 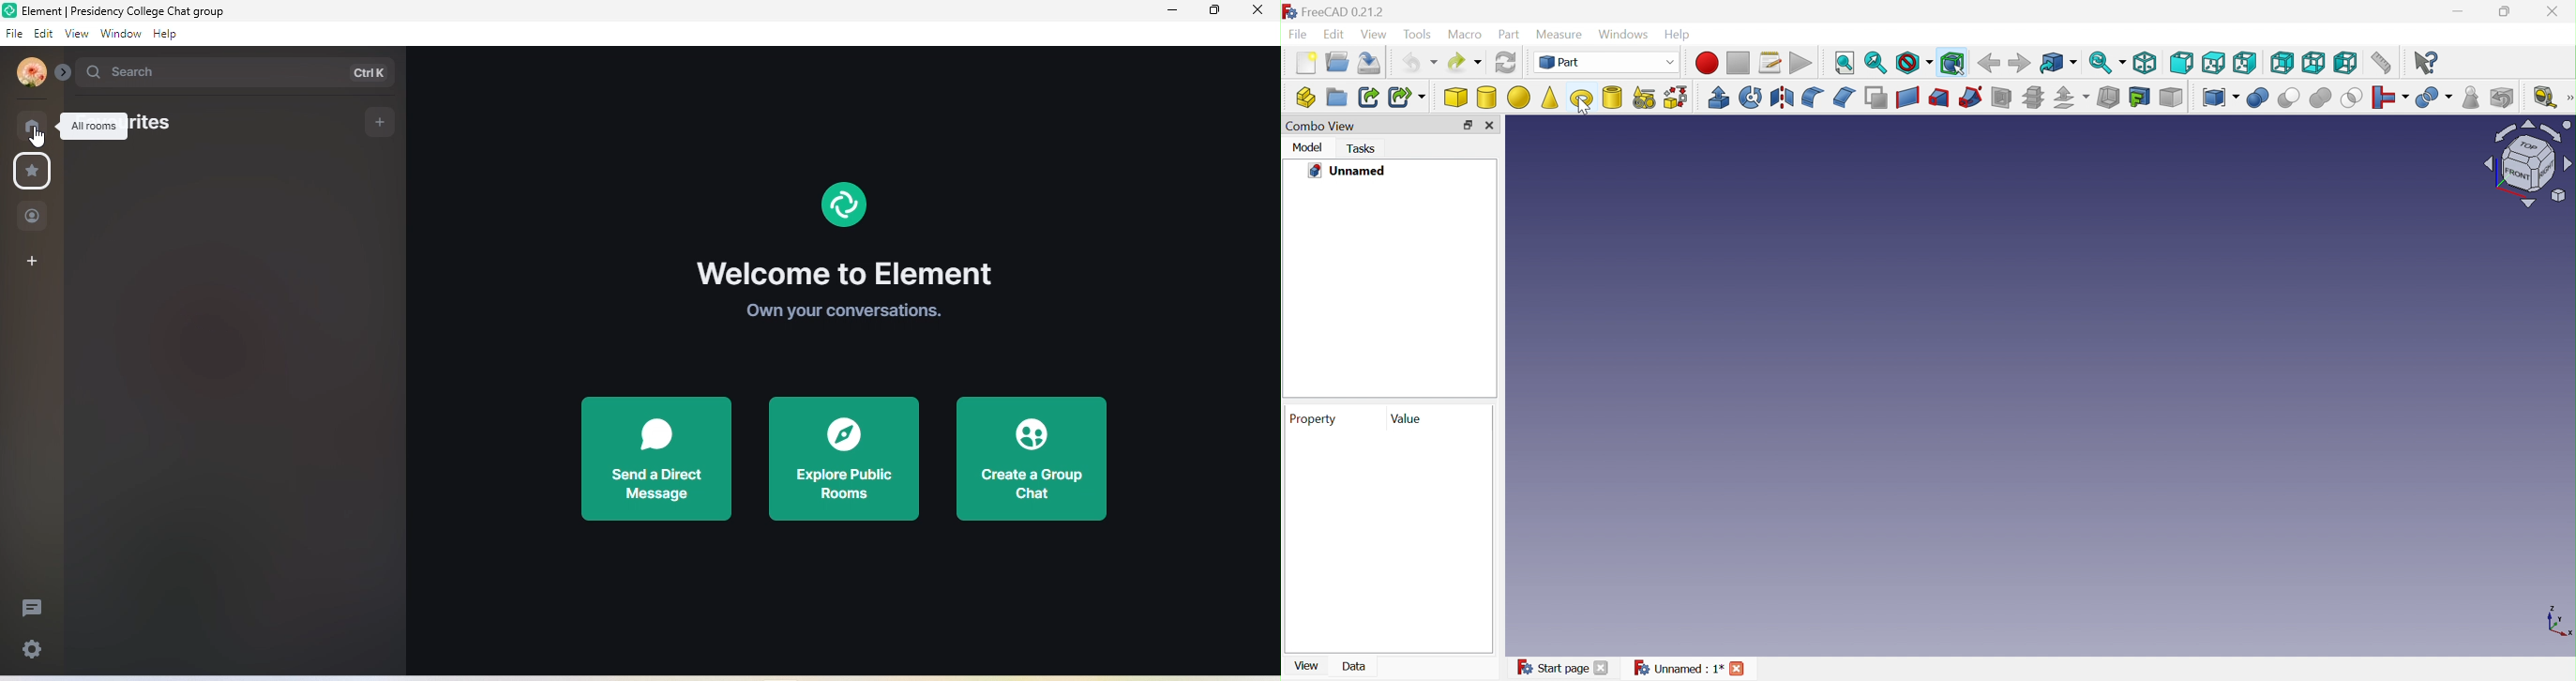 What do you see at coordinates (2181, 62) in the screenshot?
I see `Front` at bounding box center [2181, 62].